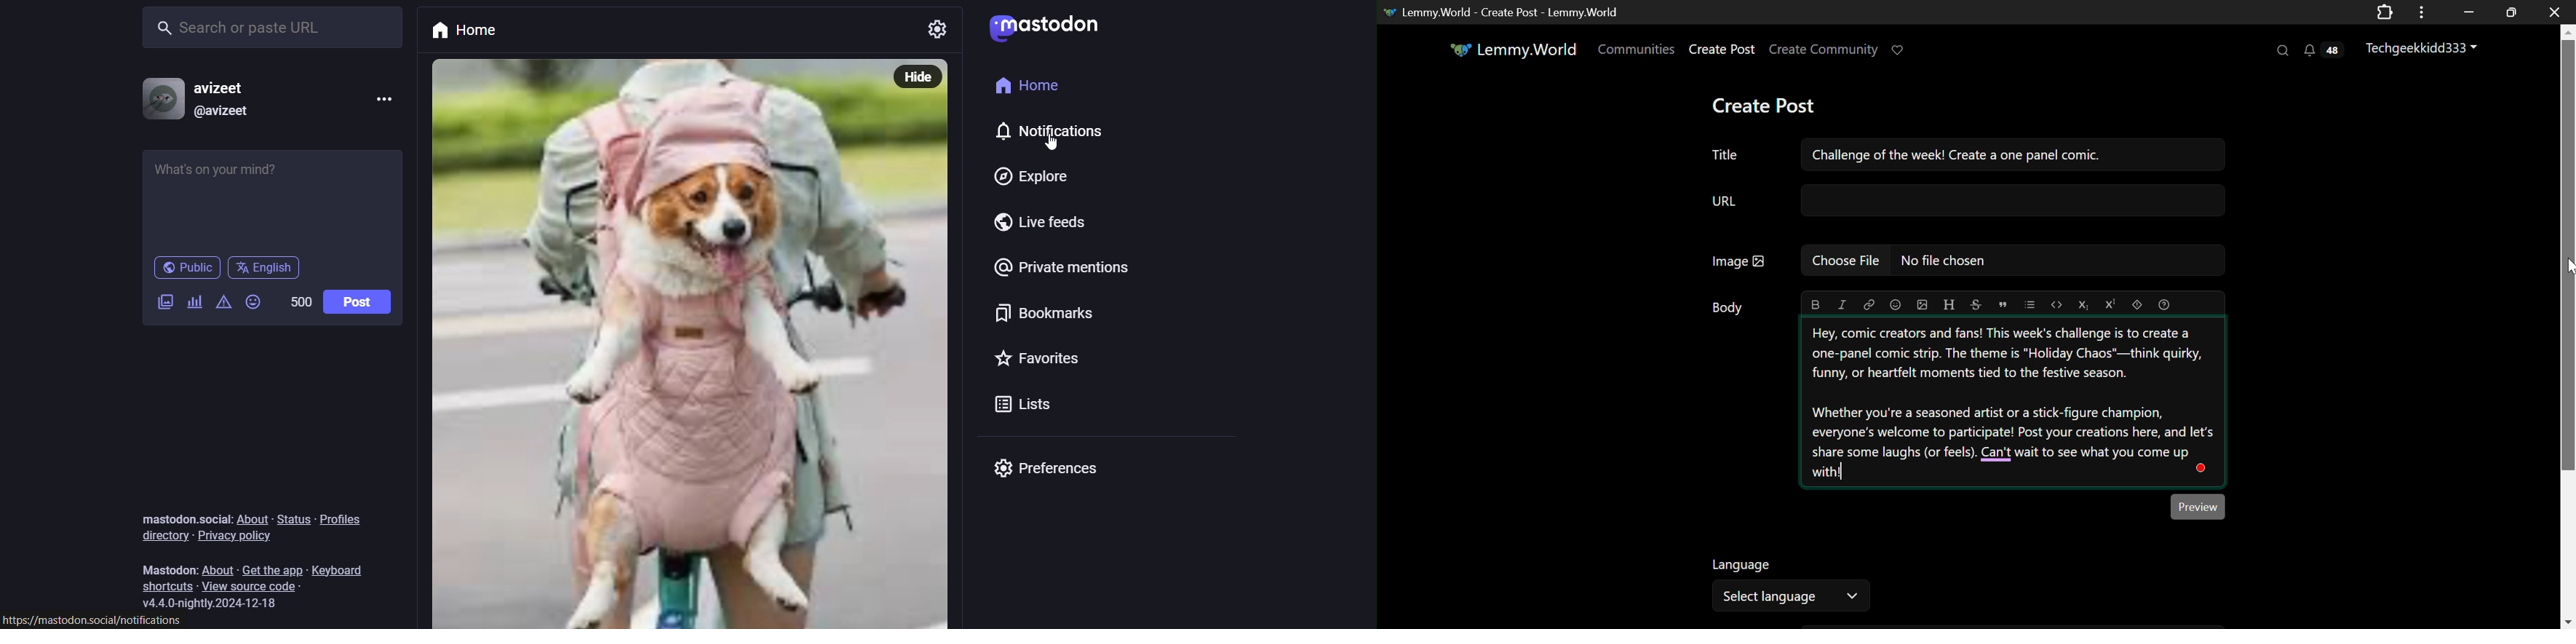 This screenshot has width=2576, height=644. I want to click on live feeds, so click(1049, 226).